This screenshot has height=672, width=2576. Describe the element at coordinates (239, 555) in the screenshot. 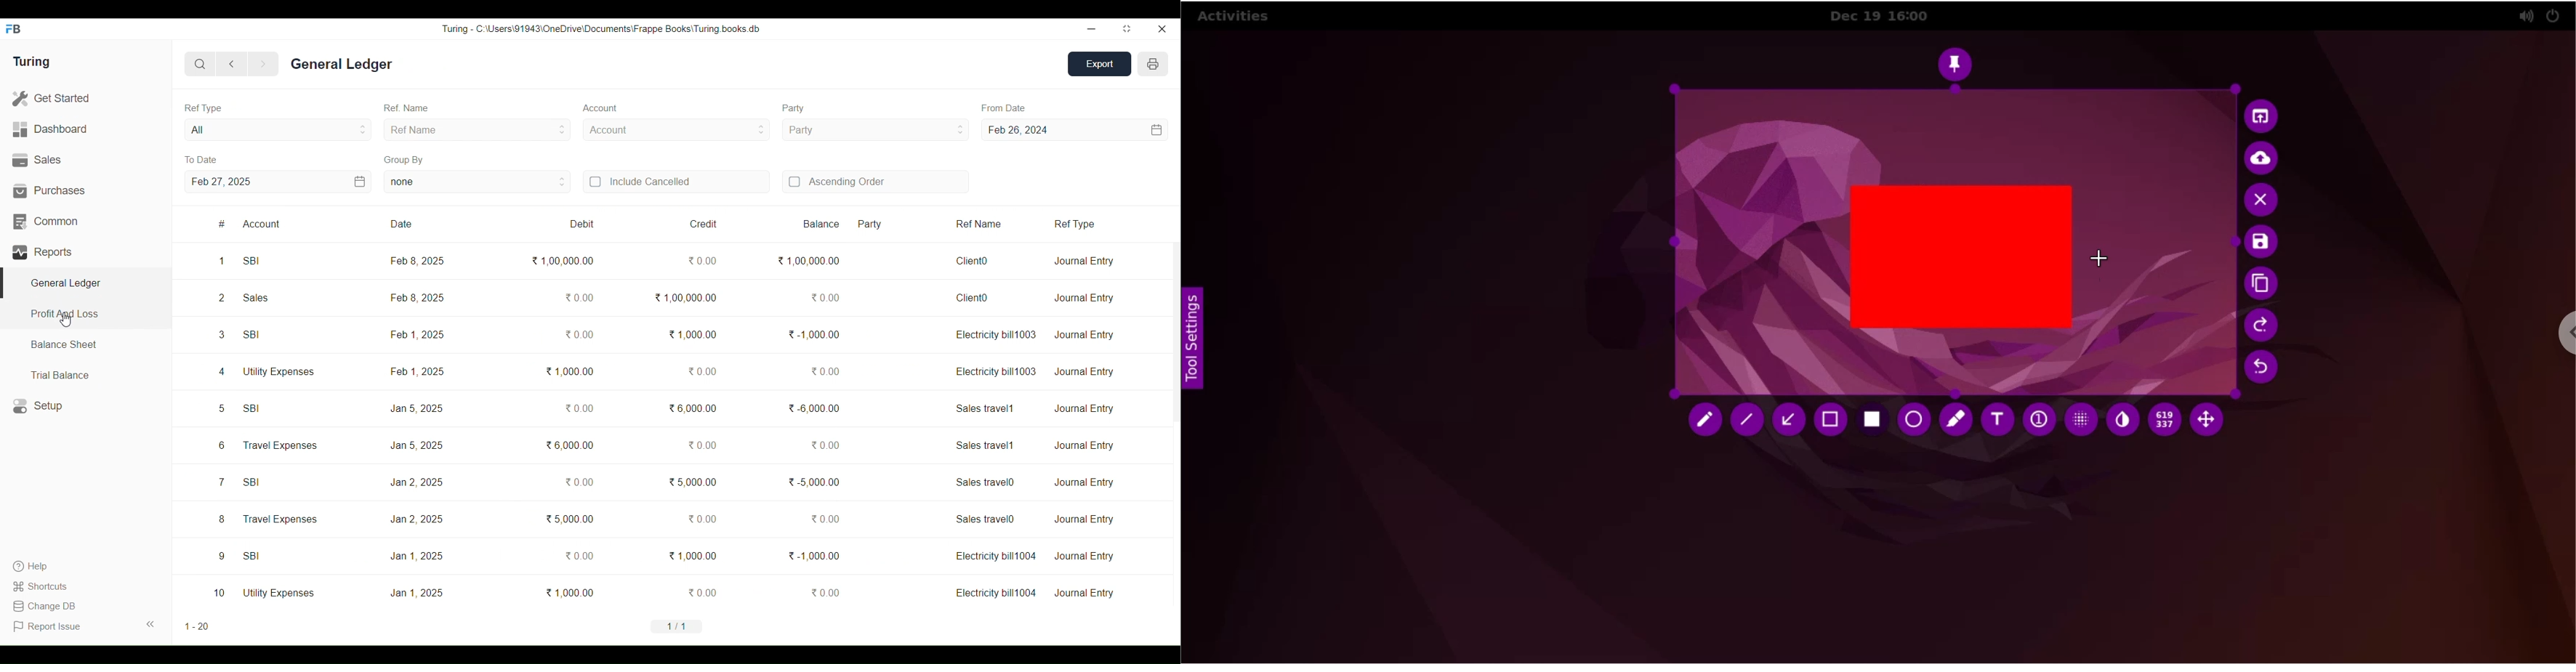

I see `9 SBI` at that location.